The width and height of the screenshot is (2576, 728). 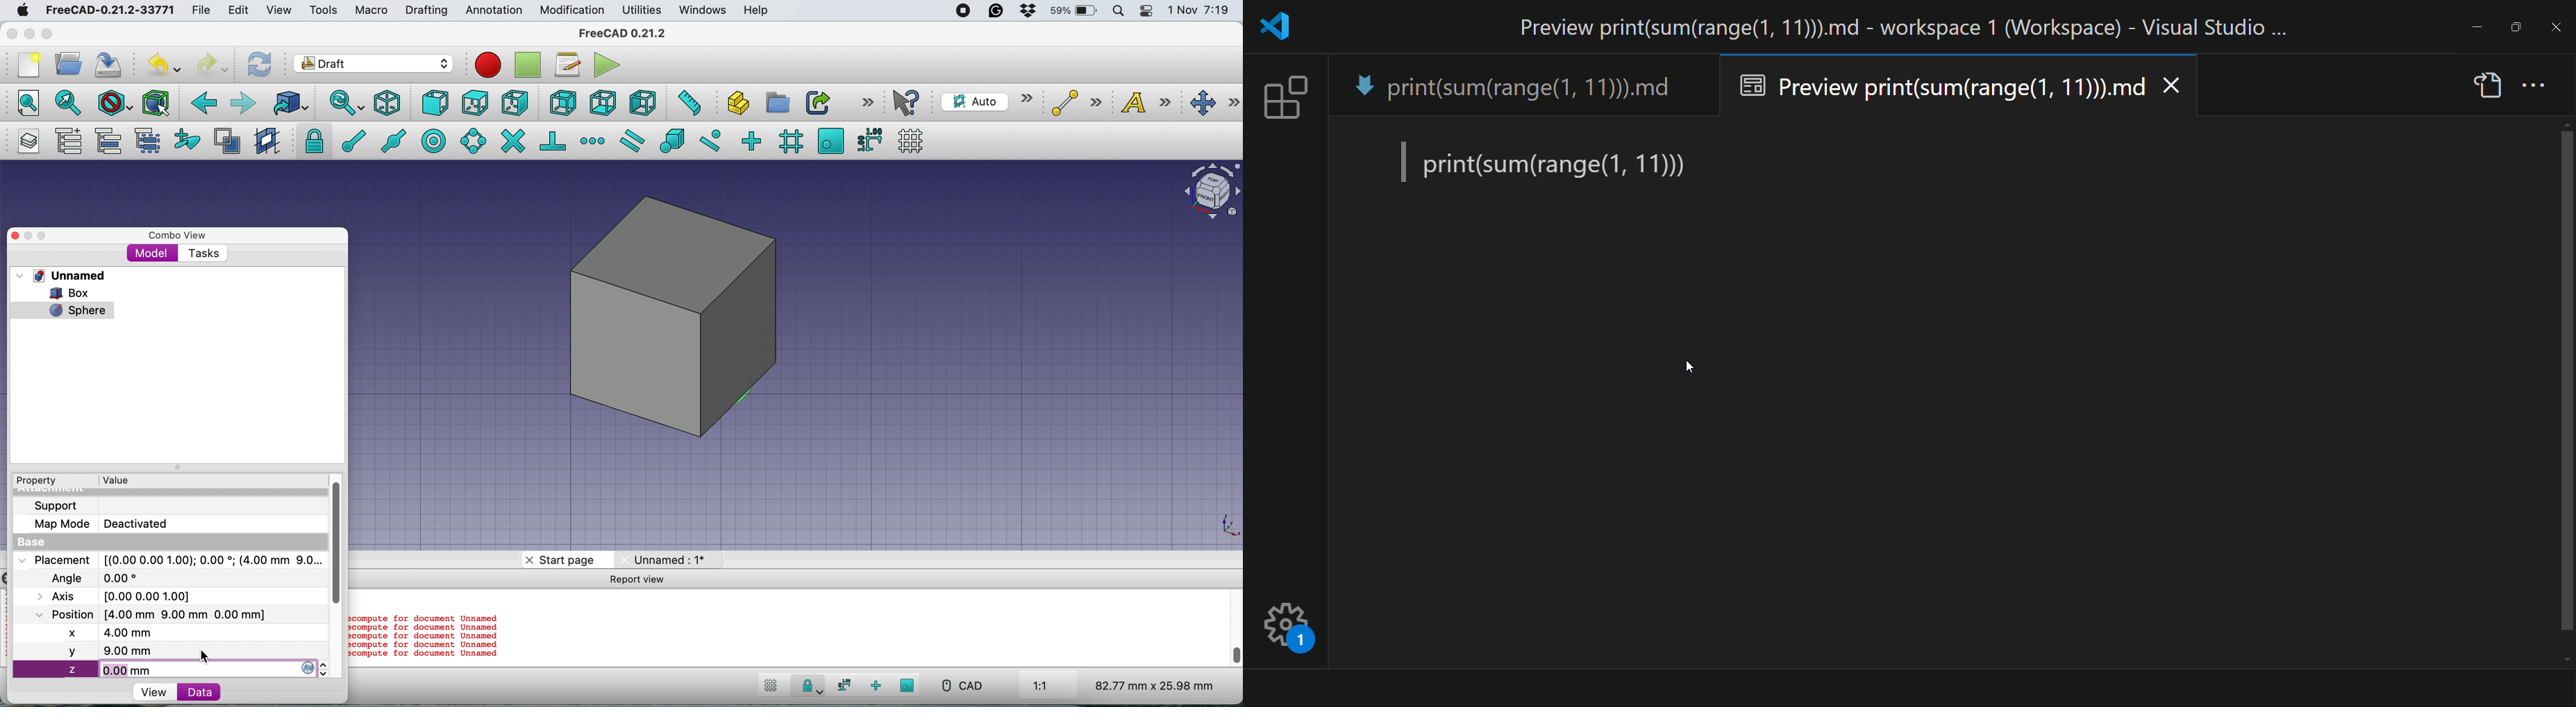 I want to click on system logo, so click(x=24, y=10).